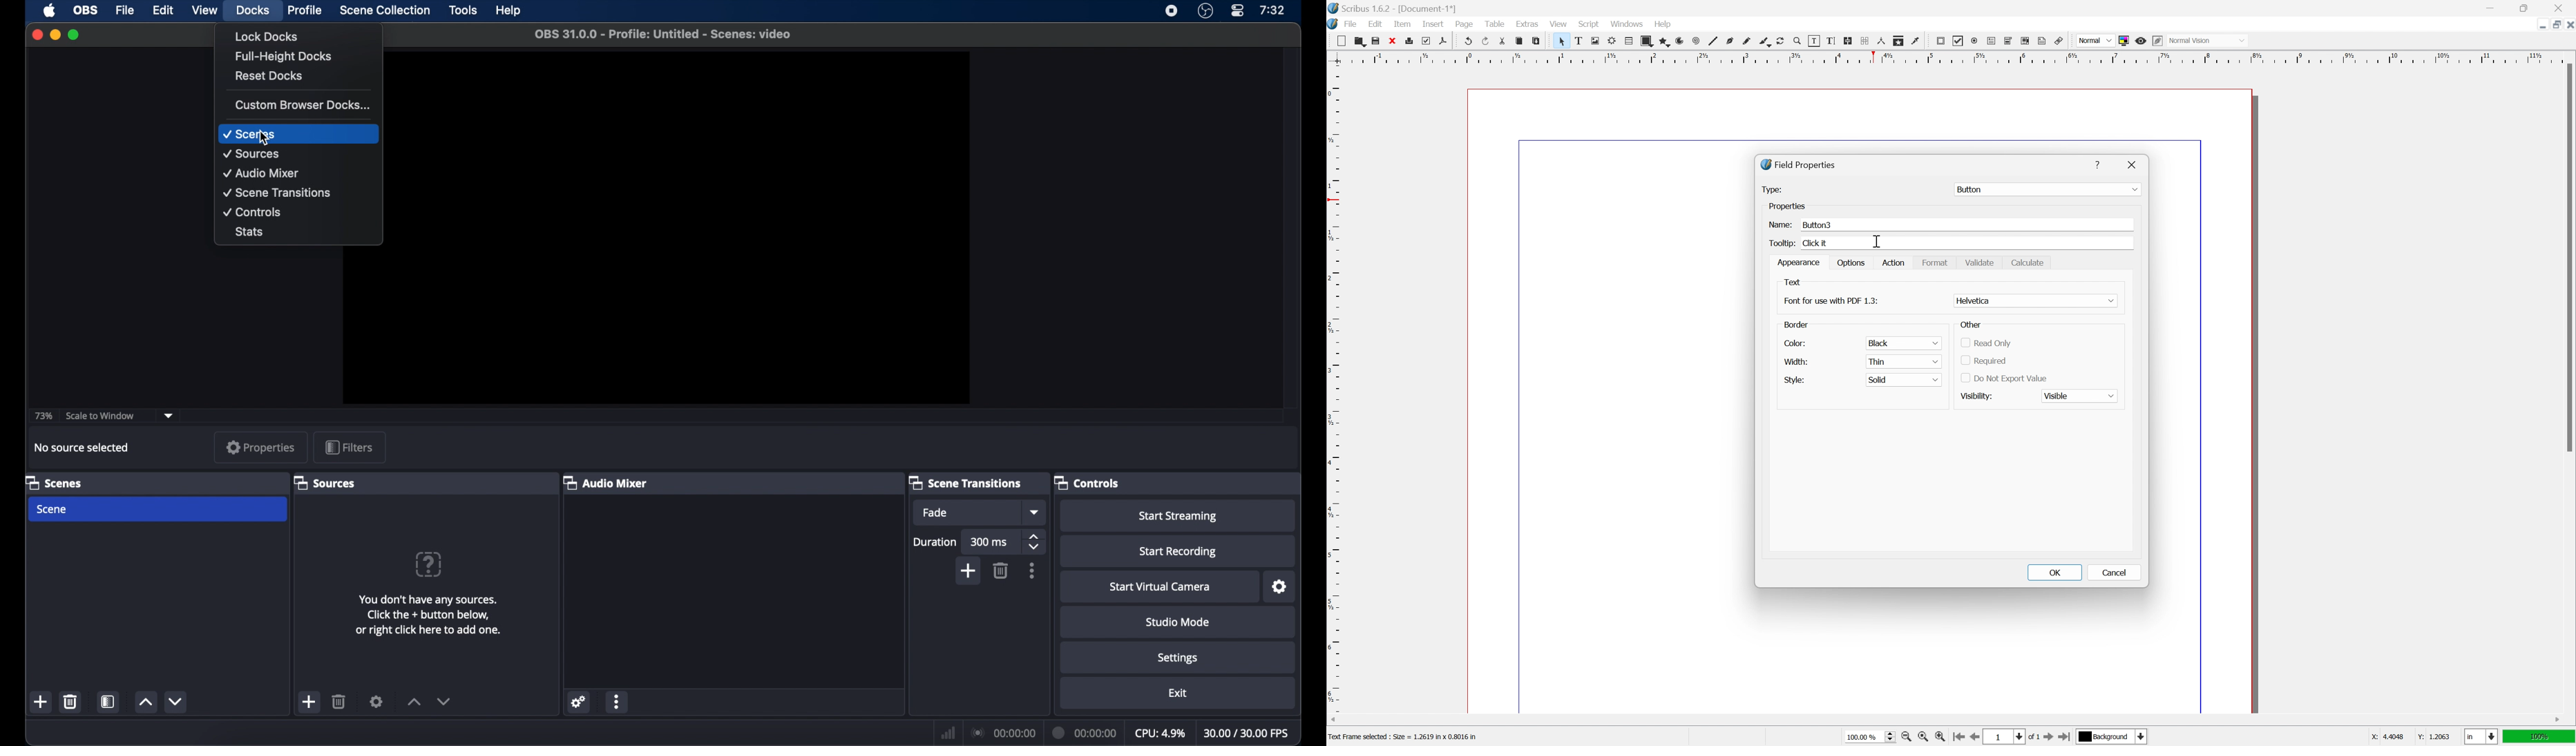 This screenshot has width=2576, height=756. What do you see at coordinates (254, 10) in the screenshot?
I see `docks` at bounding box center [254, 10].